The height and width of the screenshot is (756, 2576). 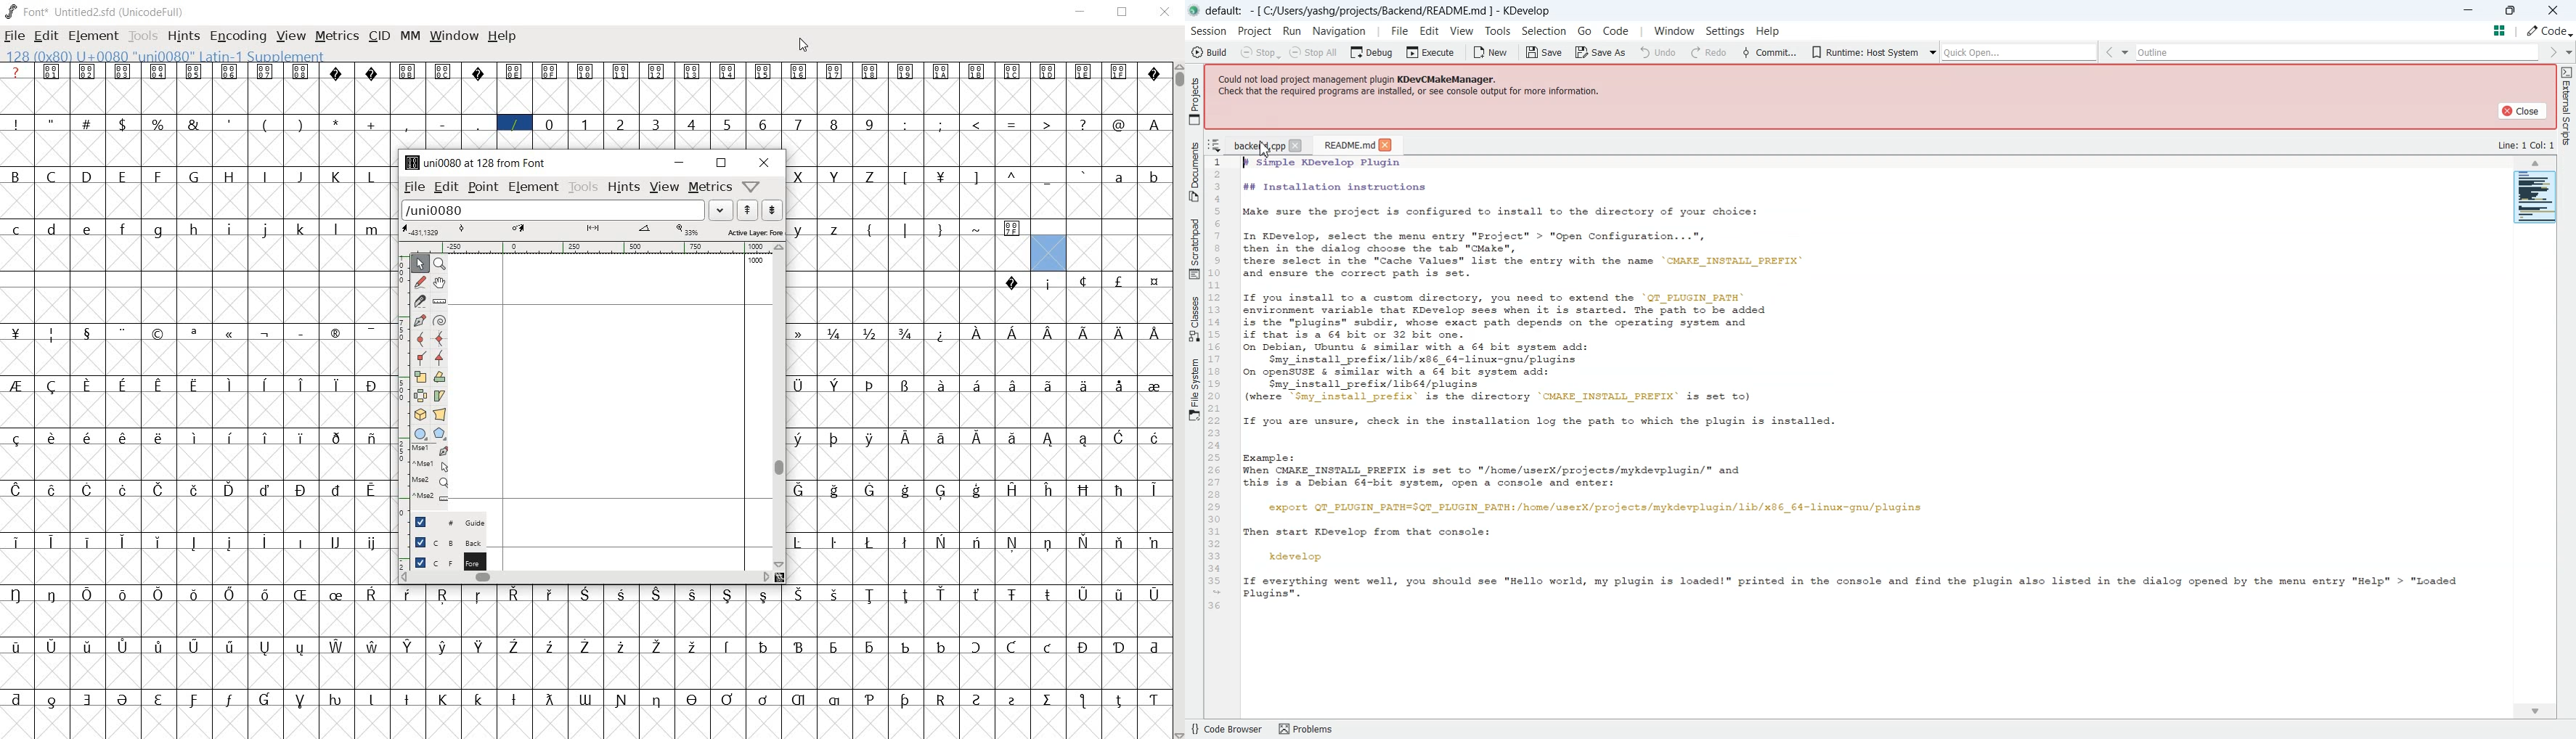 I want to click on glyph, so click(x=122, y=124).